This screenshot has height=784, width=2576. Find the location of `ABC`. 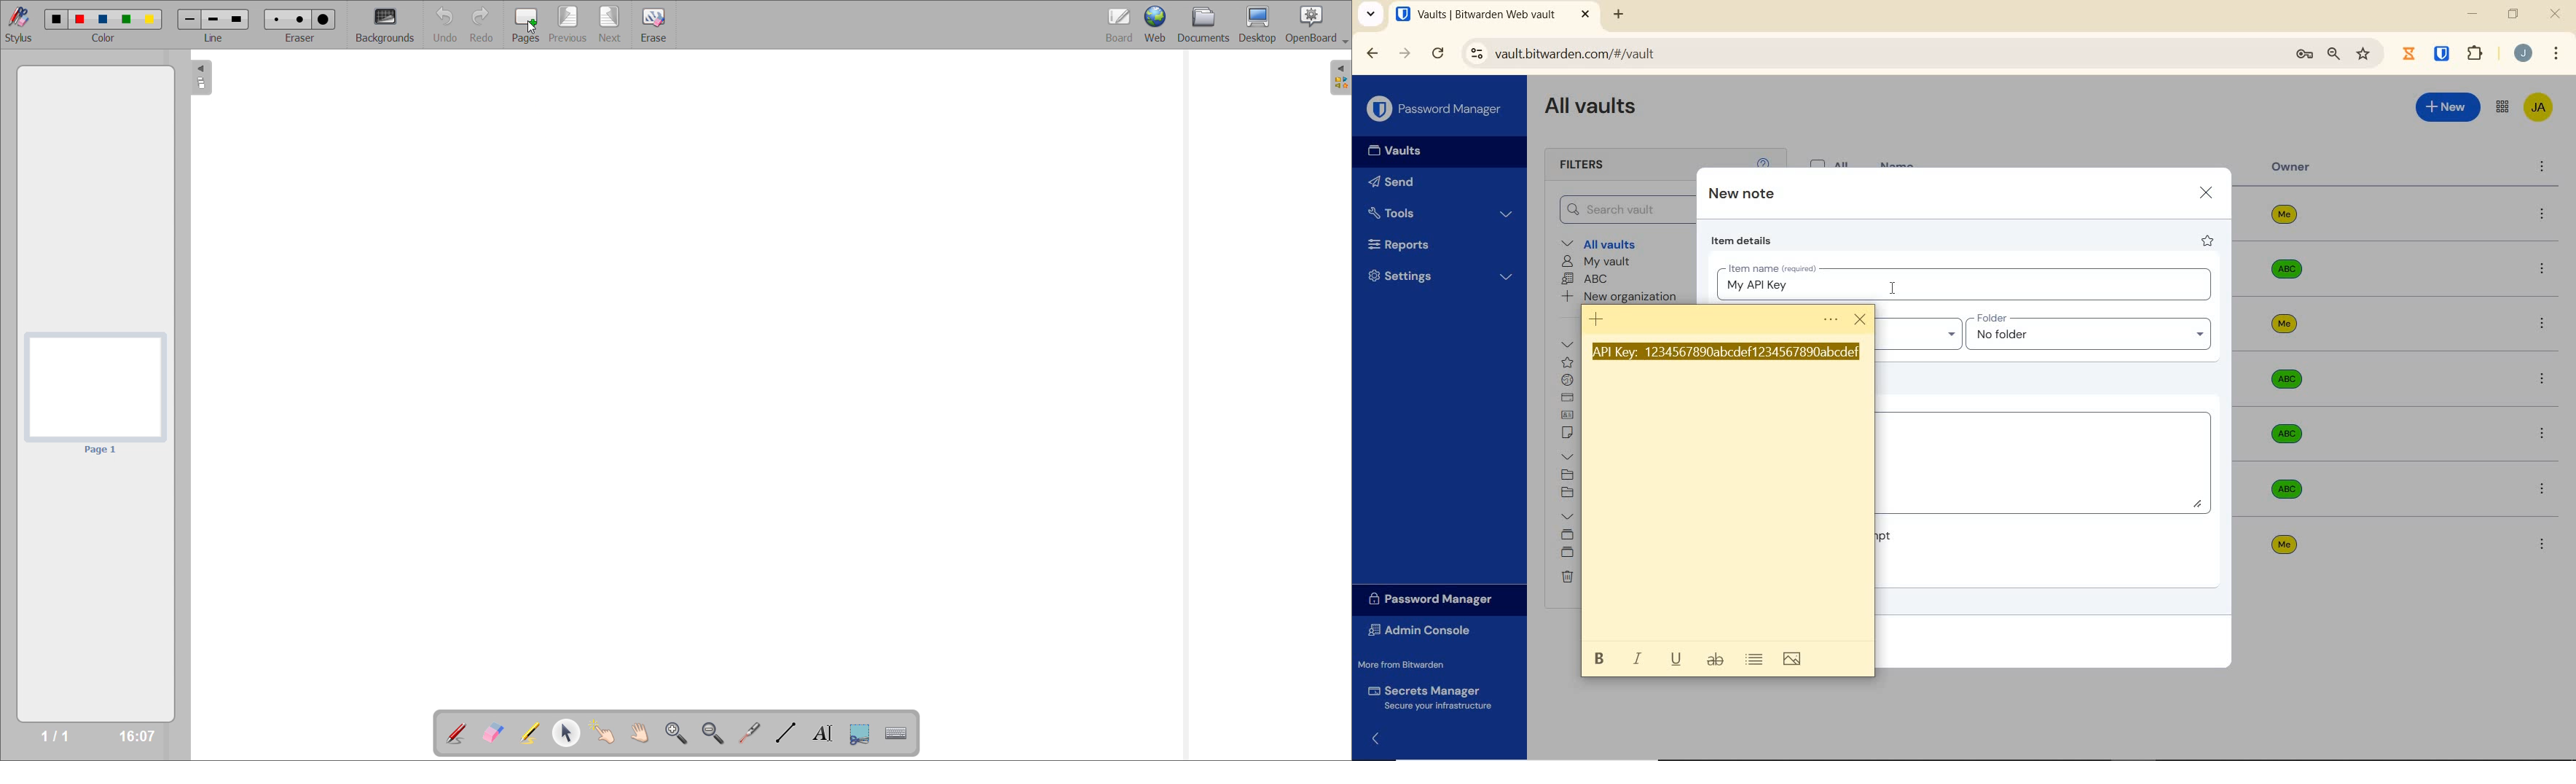

ABC is located at coordinates (1587, 280).